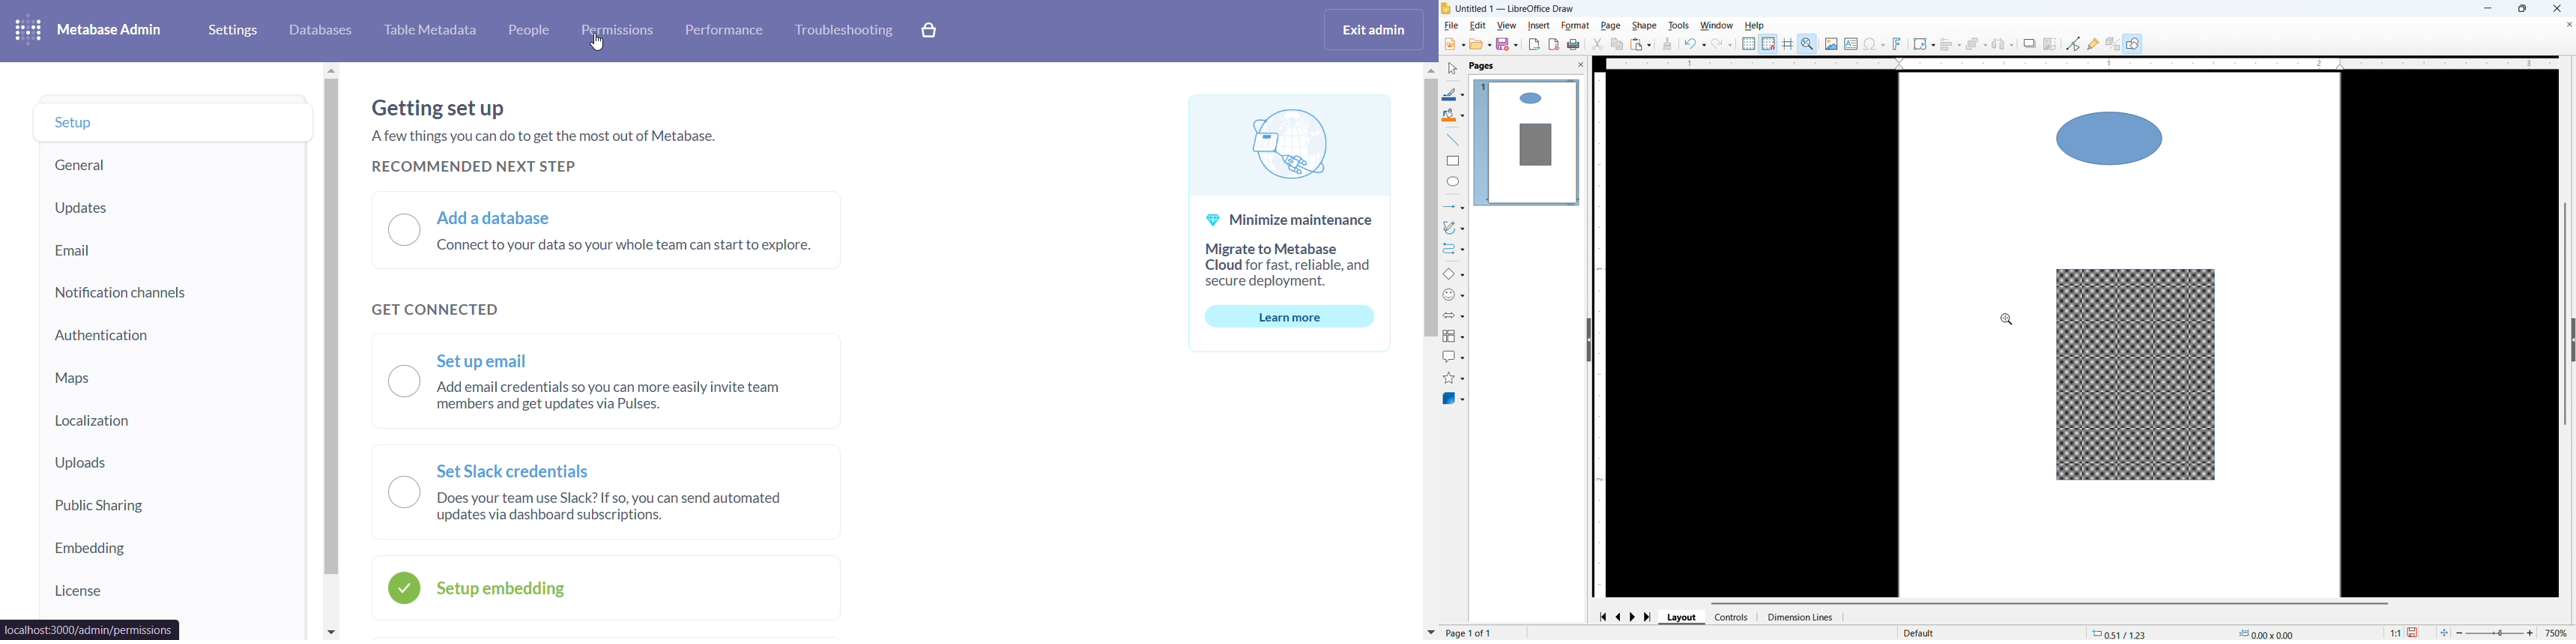 The image size is (2576, 644). I want to click on Edit , so click(1478, 26).